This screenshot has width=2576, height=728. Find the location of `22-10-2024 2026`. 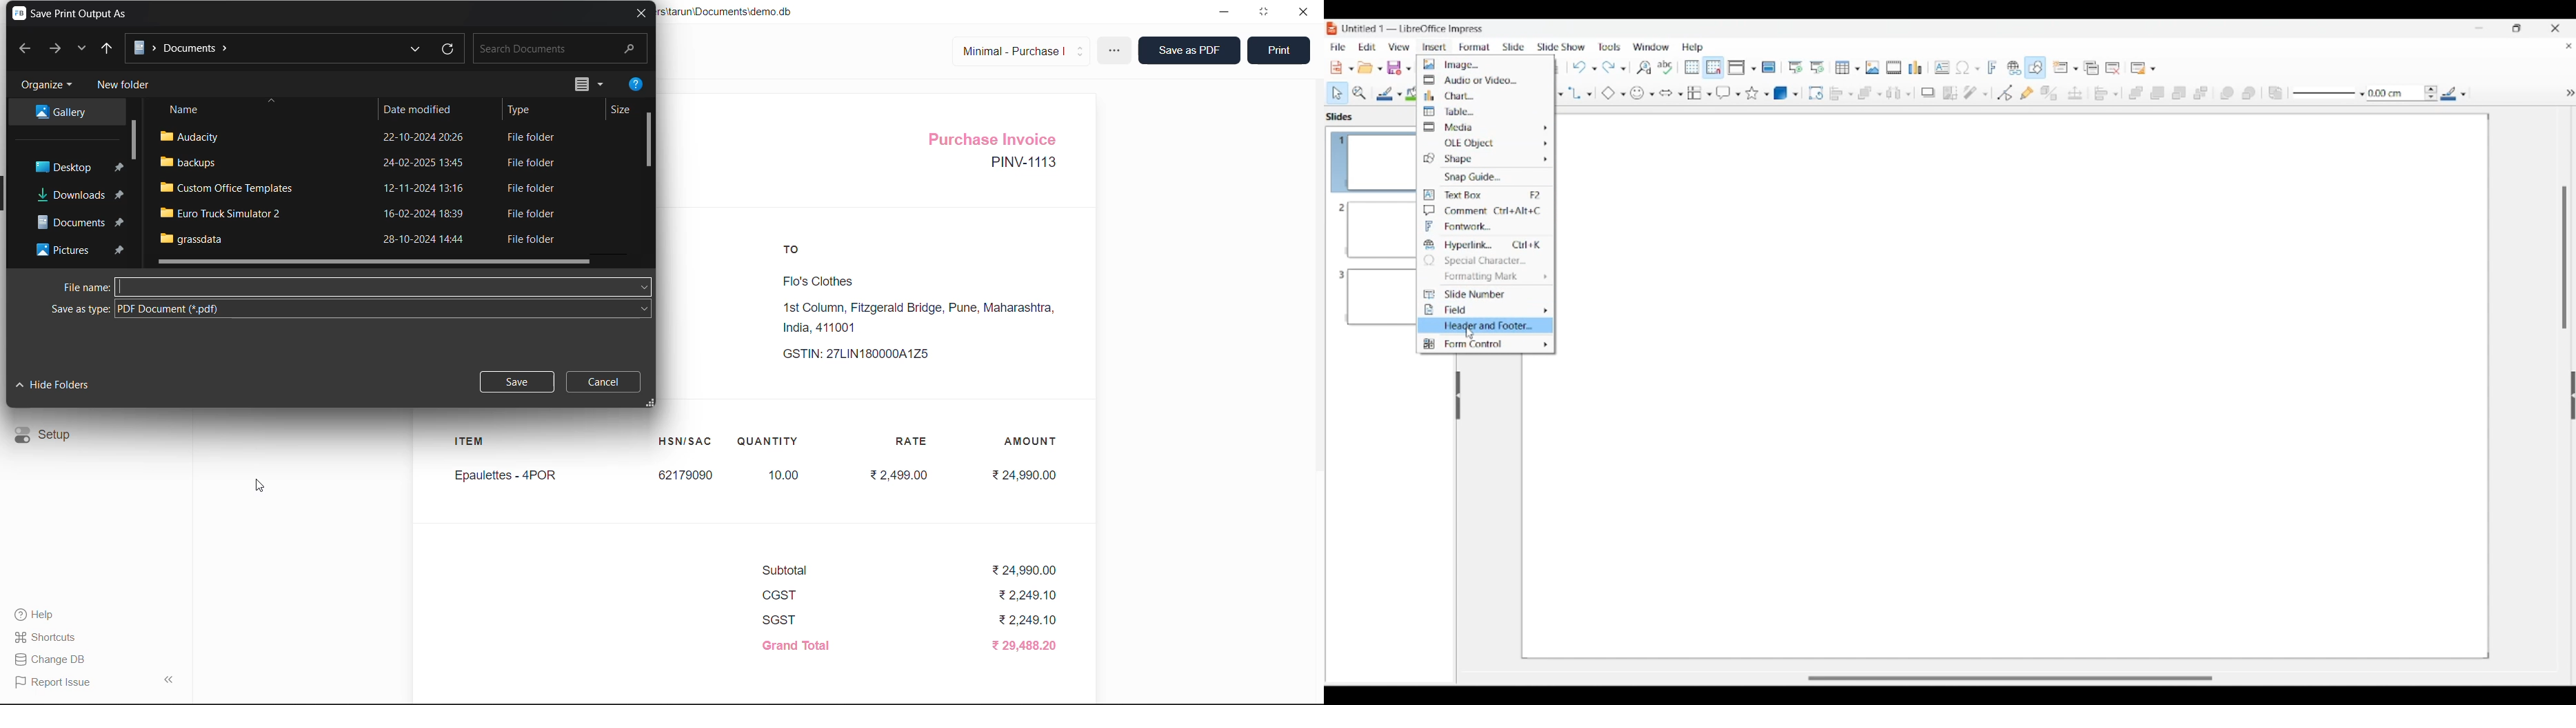

22-10-2024 2026 is located at coordinates (428, 137).